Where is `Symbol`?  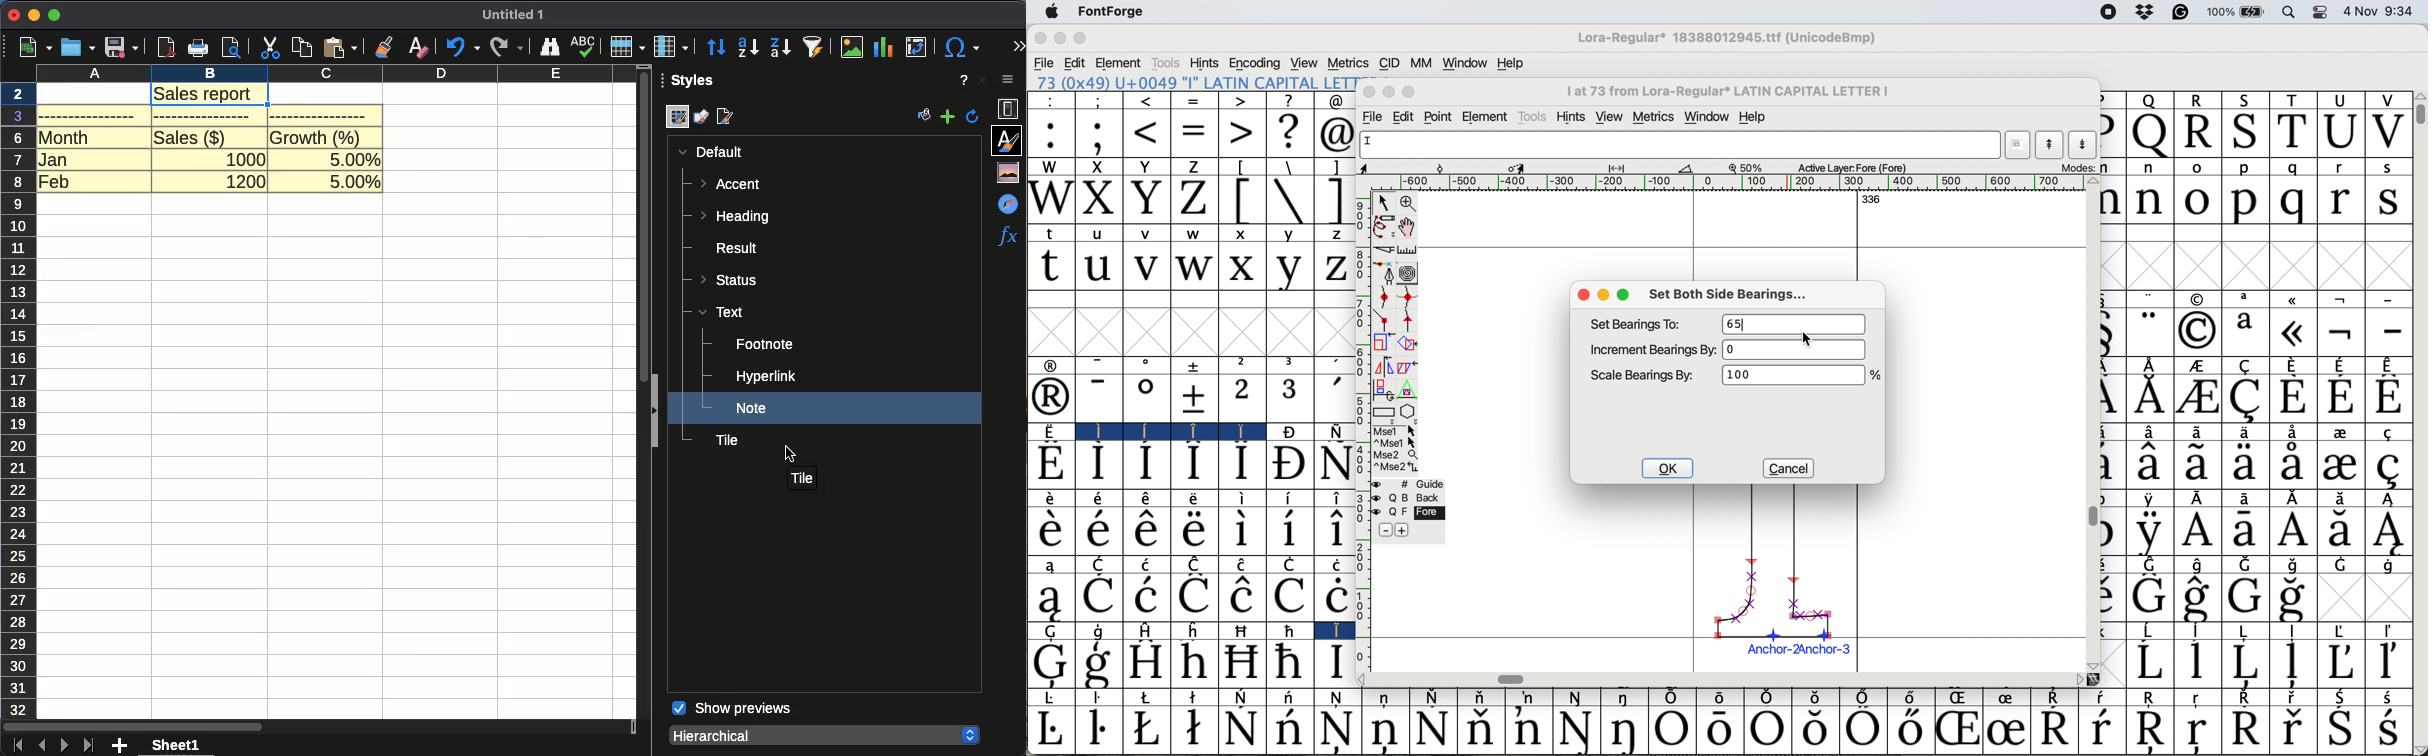
Symbol is located at coordinates (1145, 399).